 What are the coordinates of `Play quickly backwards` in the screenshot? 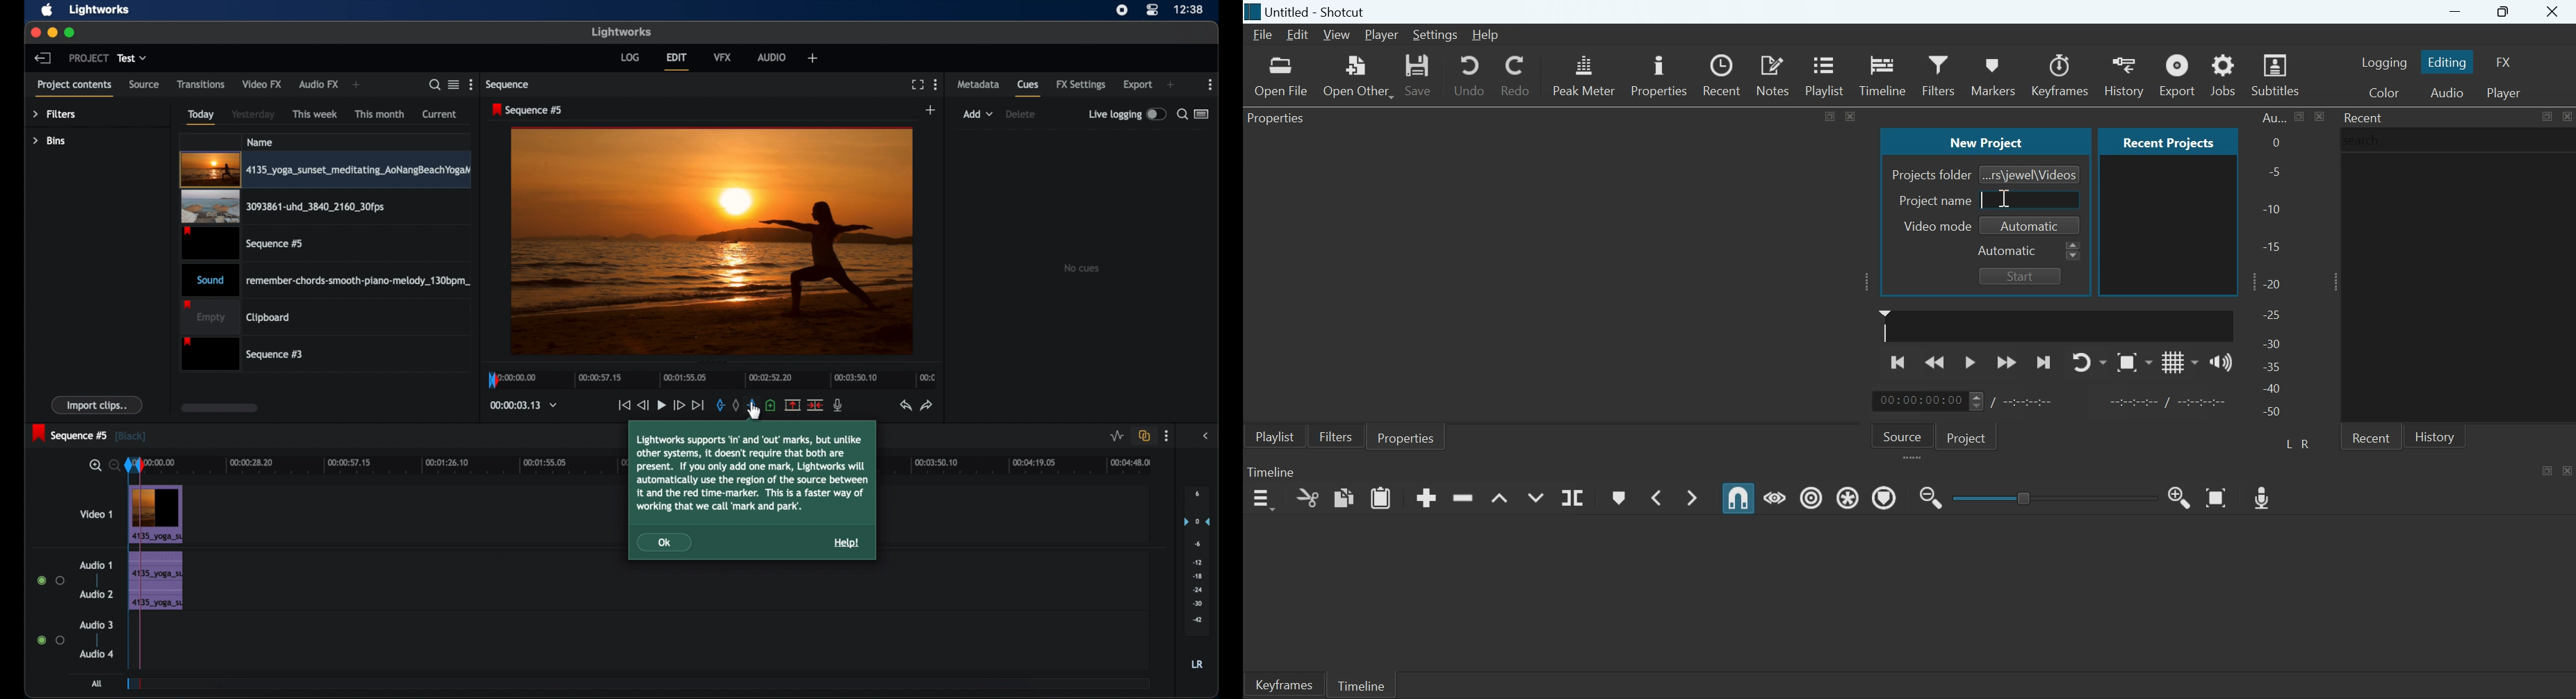 It's located at (1936, 361).